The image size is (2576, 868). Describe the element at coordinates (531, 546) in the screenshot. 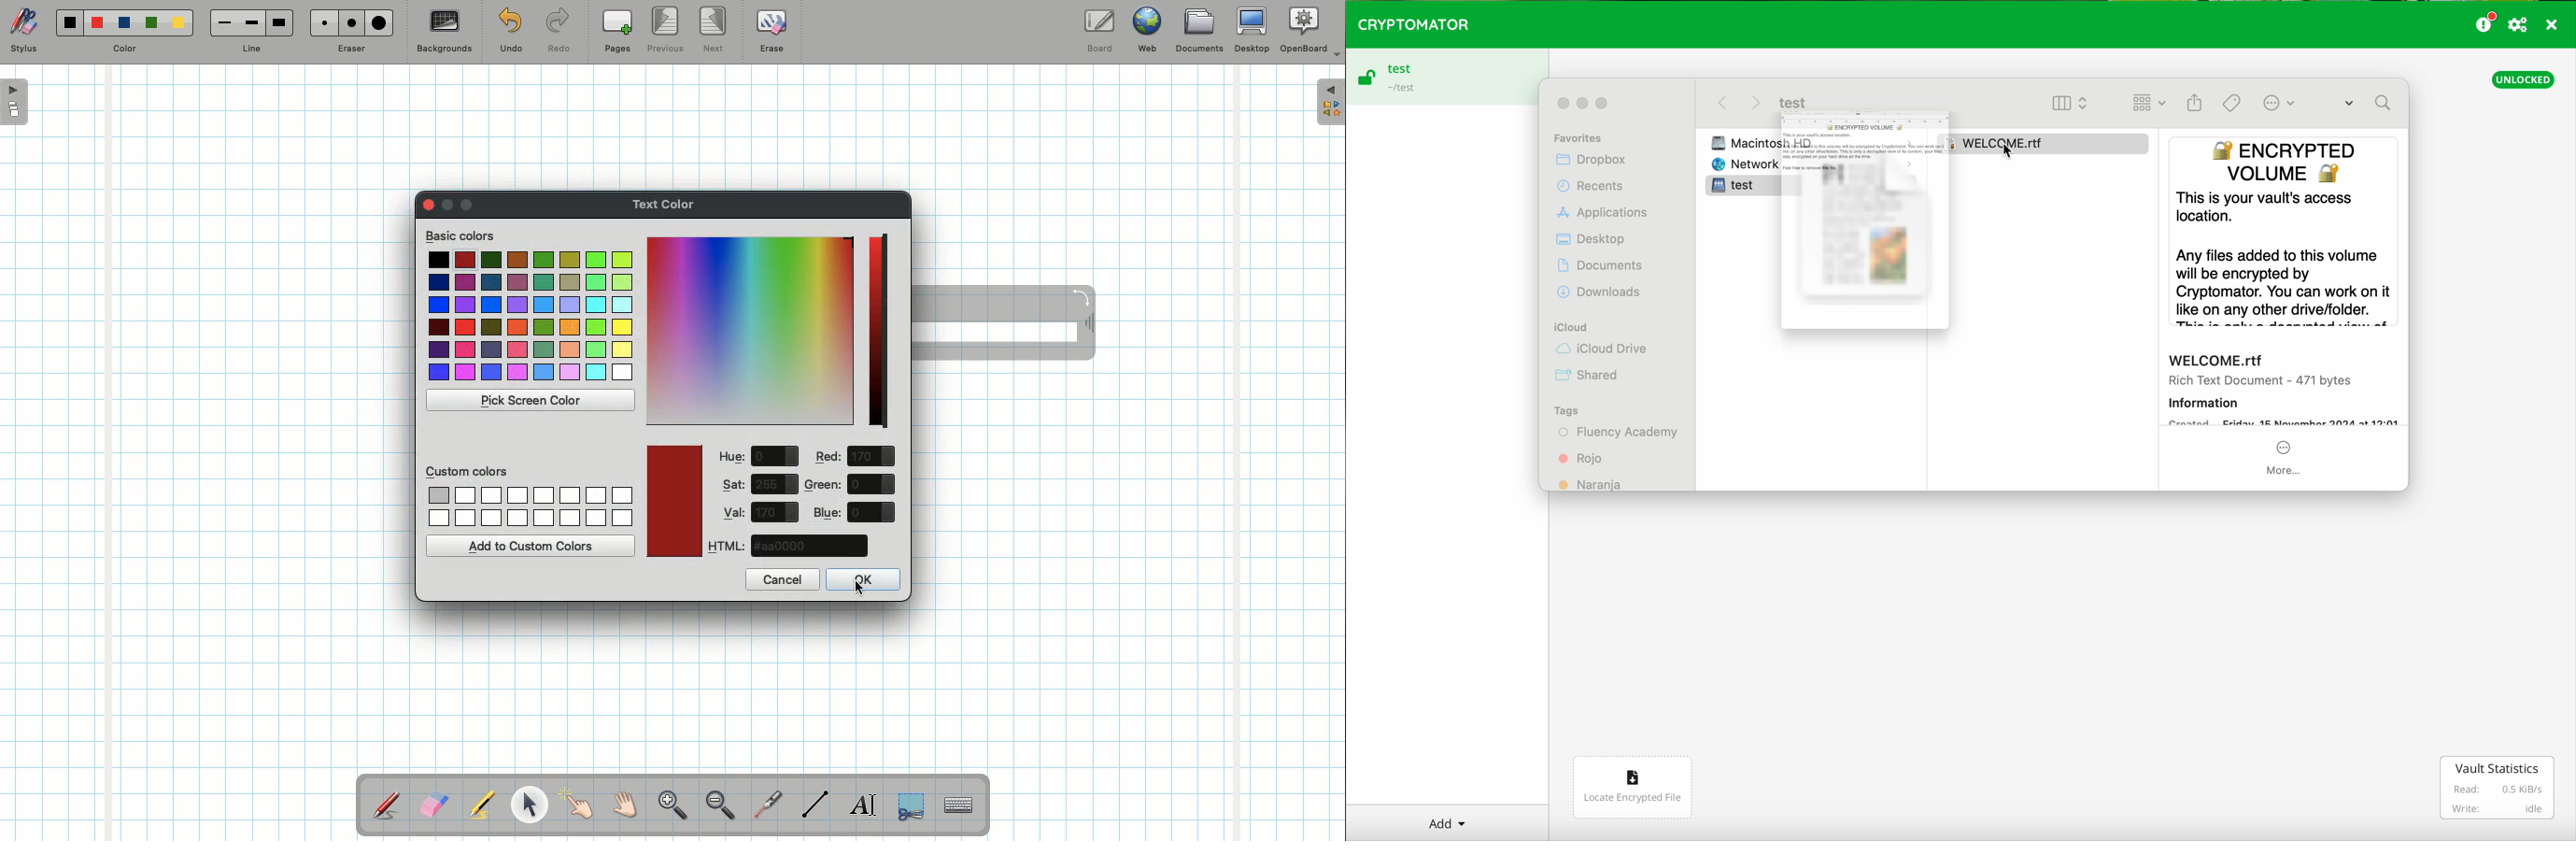

I see `Add to custom colors` at that location.